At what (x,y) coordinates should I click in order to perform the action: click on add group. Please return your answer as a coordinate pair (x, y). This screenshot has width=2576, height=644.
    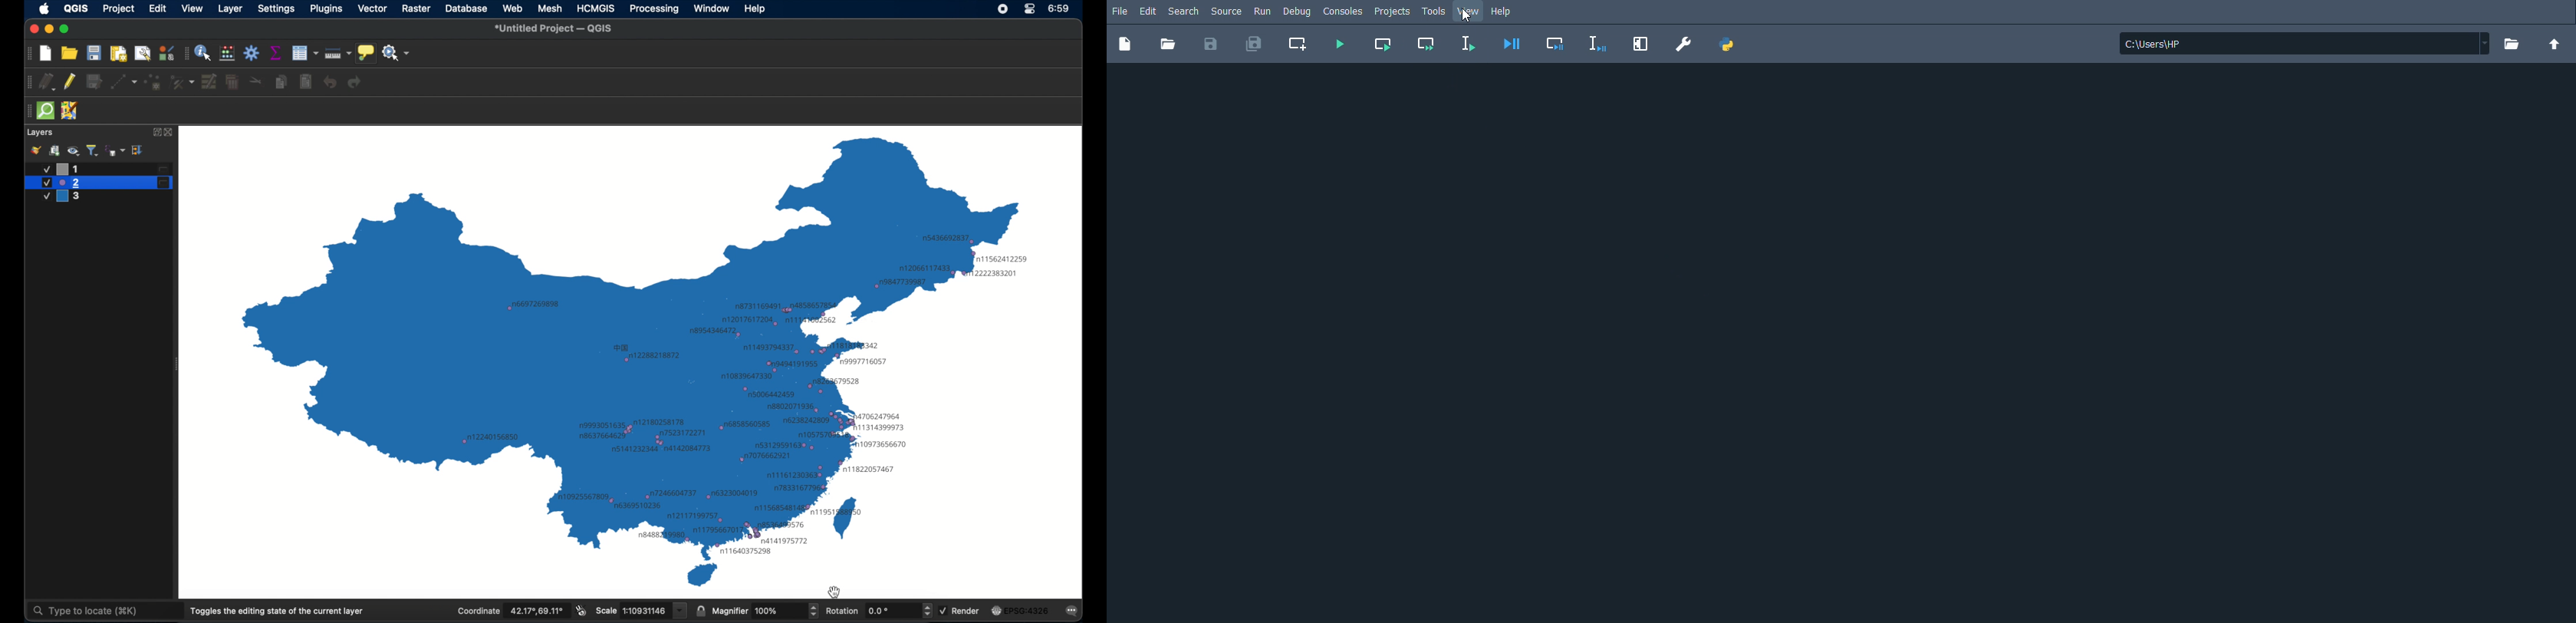
    Looking at the image, I should click on (55, 150).